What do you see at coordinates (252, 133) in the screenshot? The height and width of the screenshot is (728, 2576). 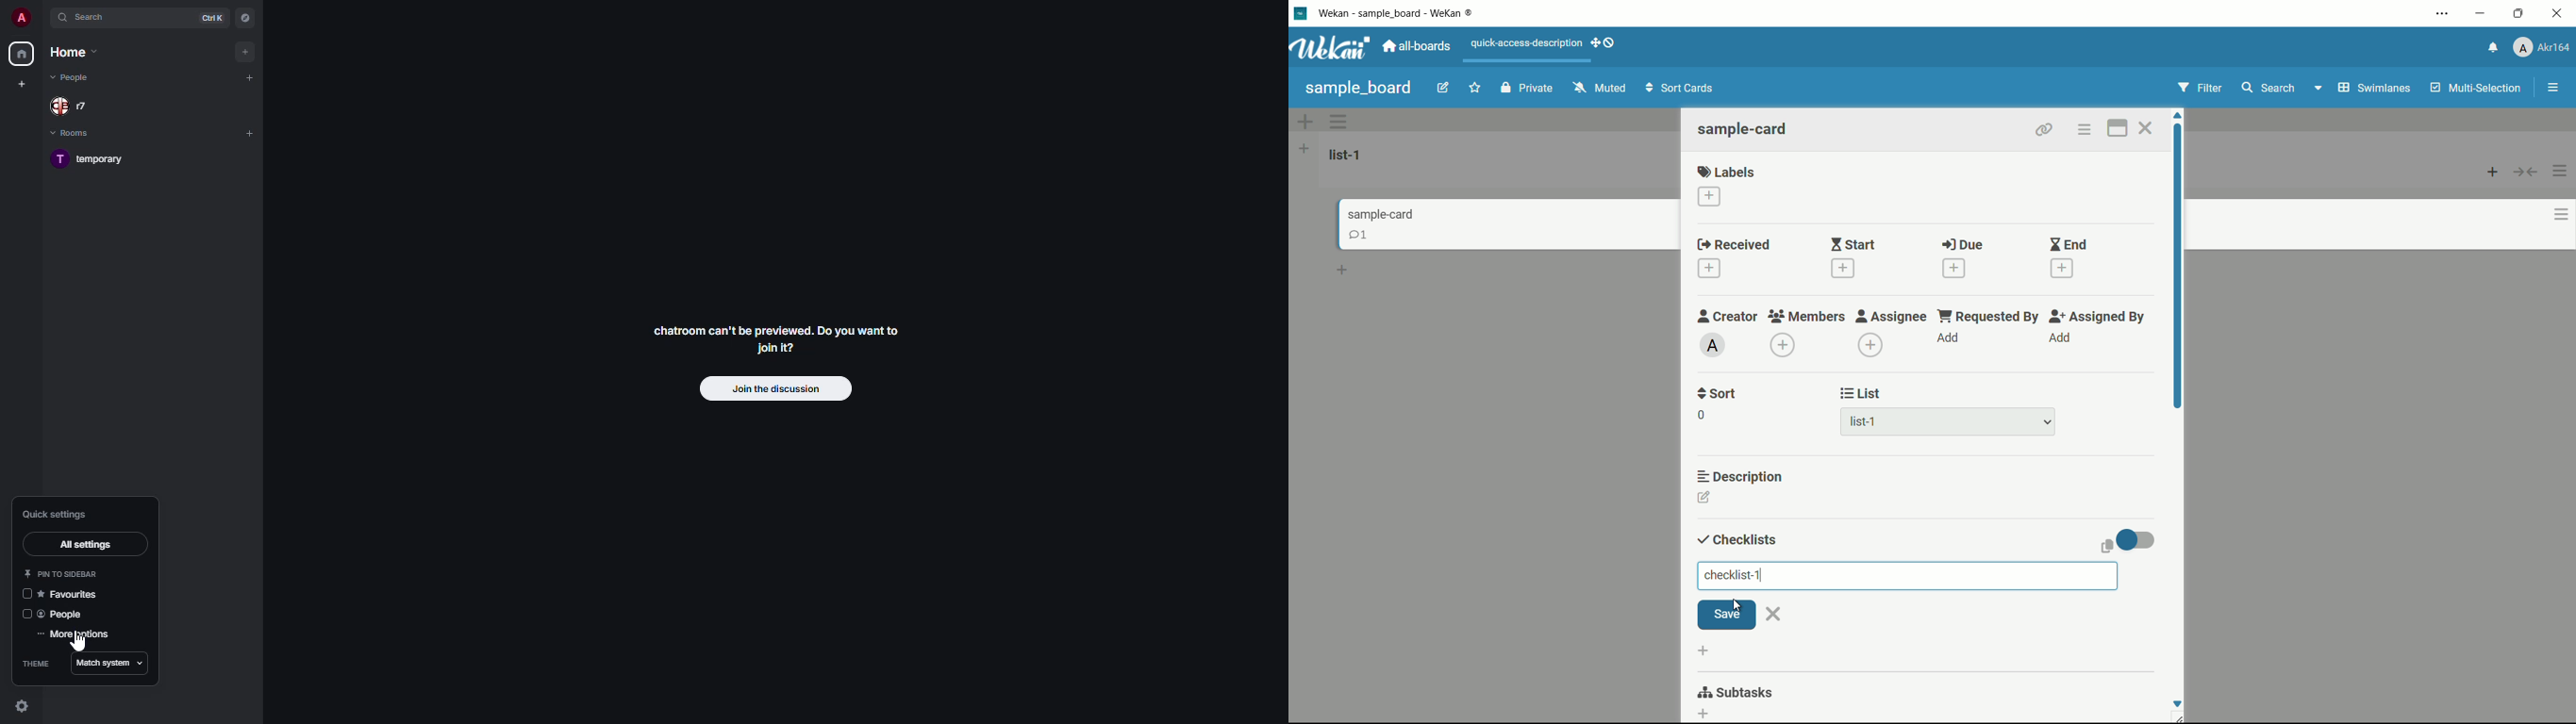 I see `add` at bounding box center [252, 133].